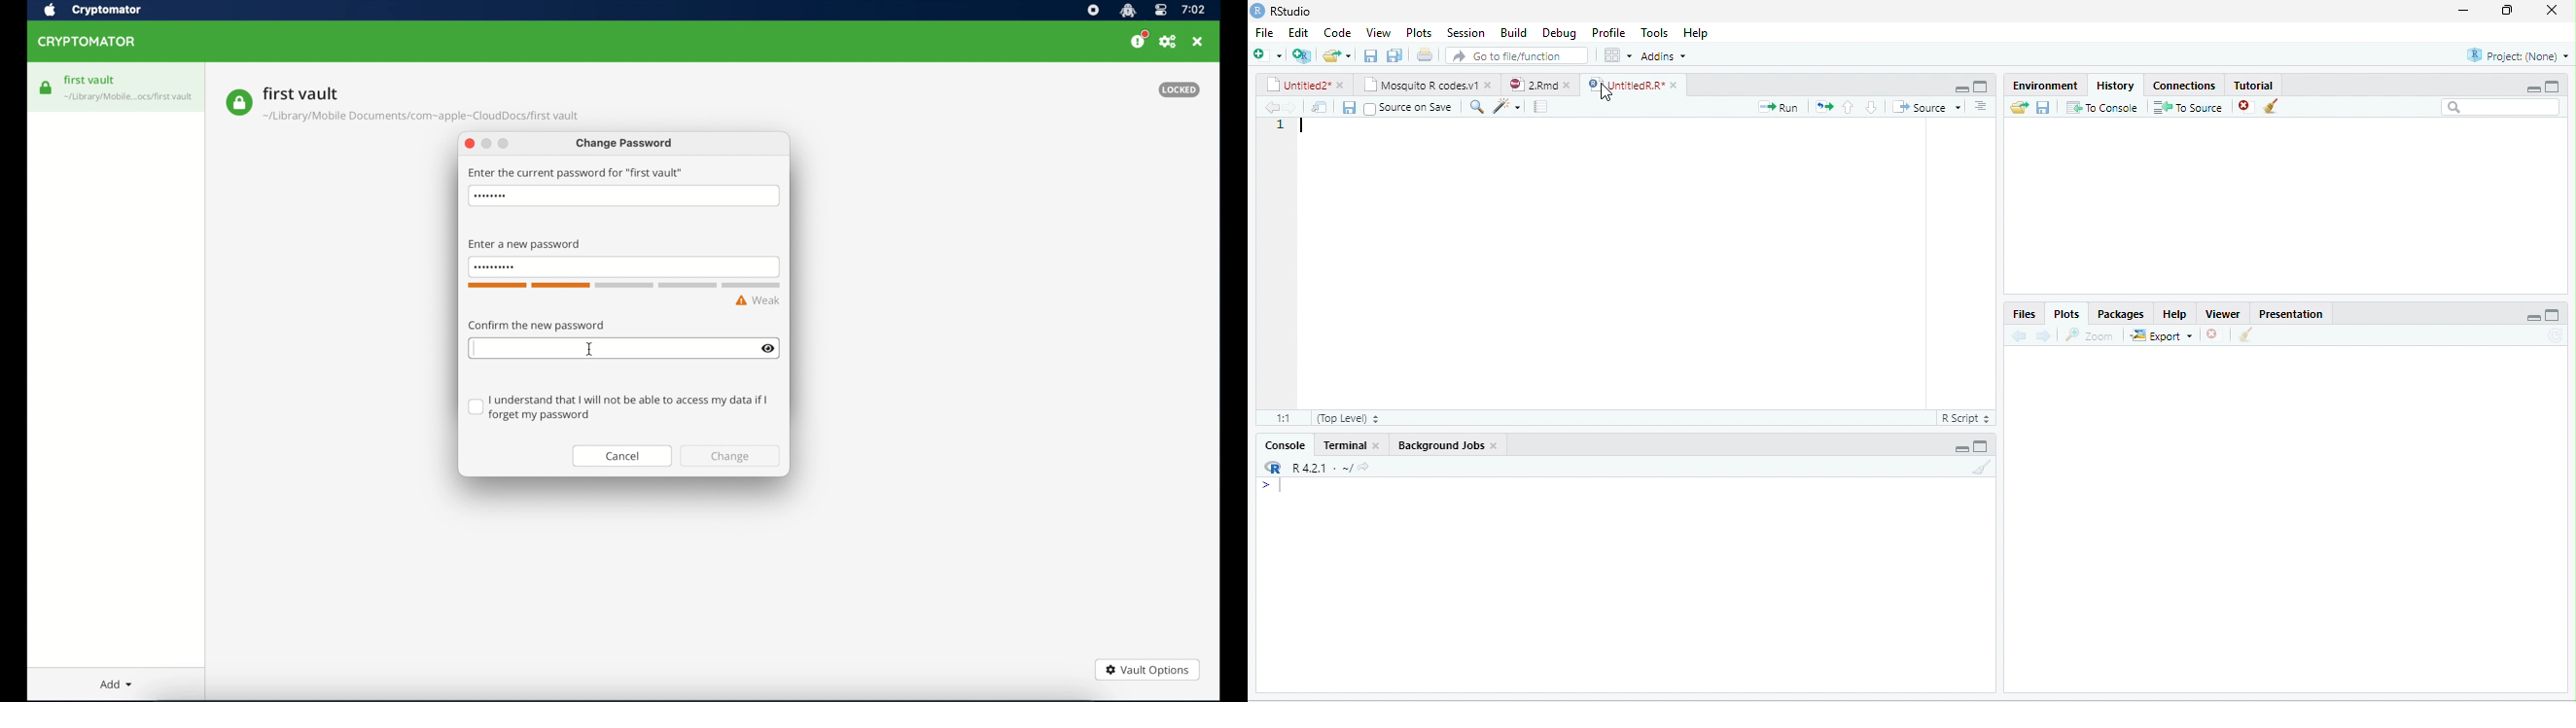  Describe the element at coordinates (1982, 446) in the screenshot. I see `maximize` at that location.